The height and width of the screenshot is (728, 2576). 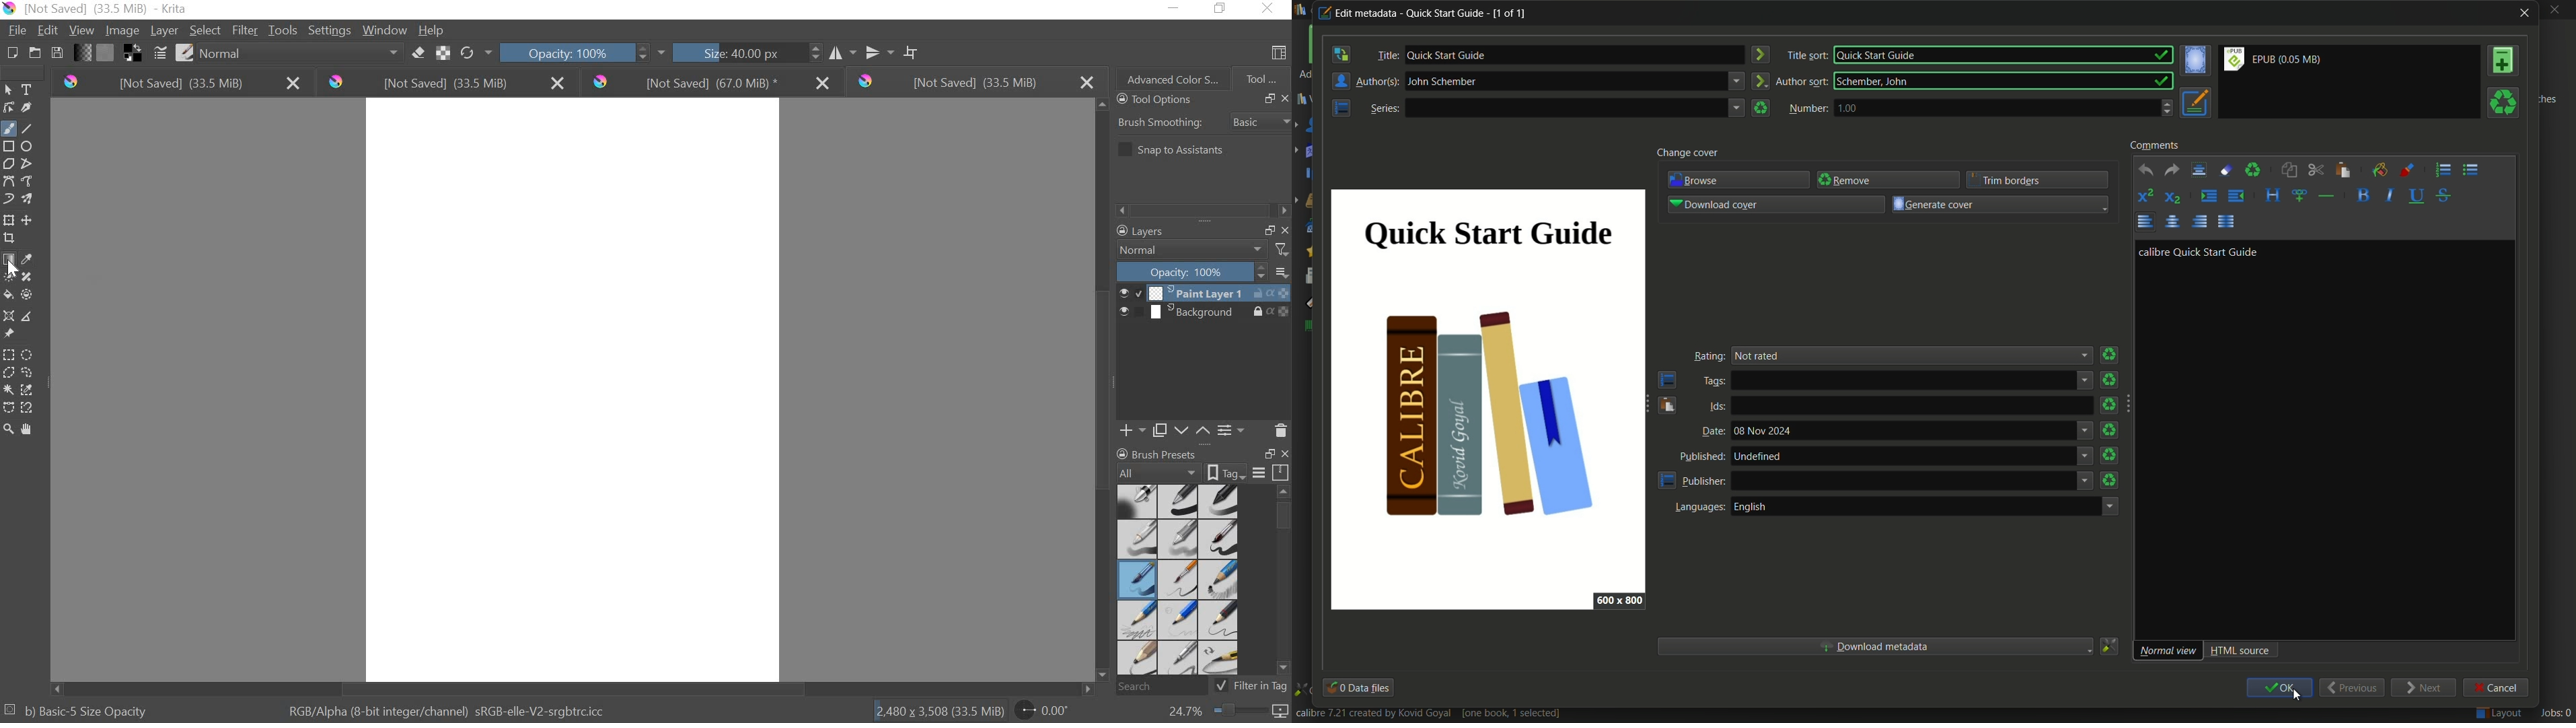 I want to click on cut, so click(x=2317, y=170).